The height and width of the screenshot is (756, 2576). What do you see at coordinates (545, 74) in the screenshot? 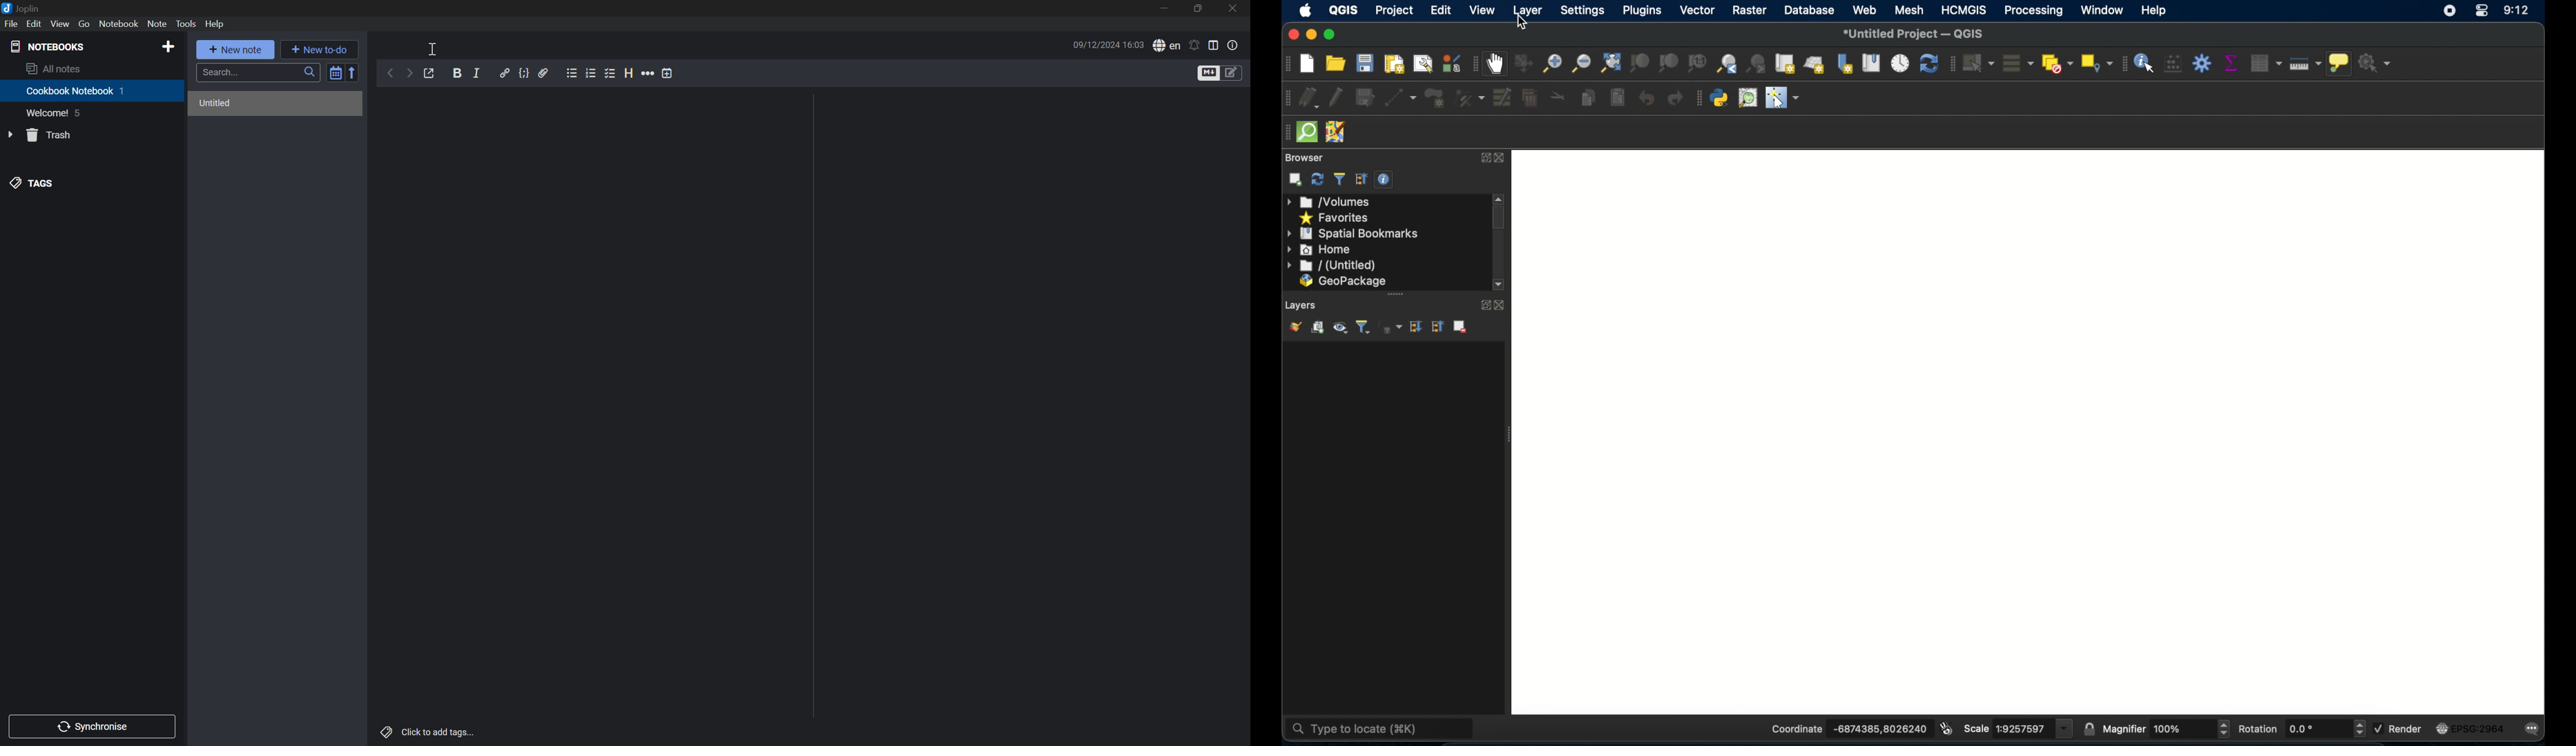
I see `Attach file` at bounding box center [545, 74].